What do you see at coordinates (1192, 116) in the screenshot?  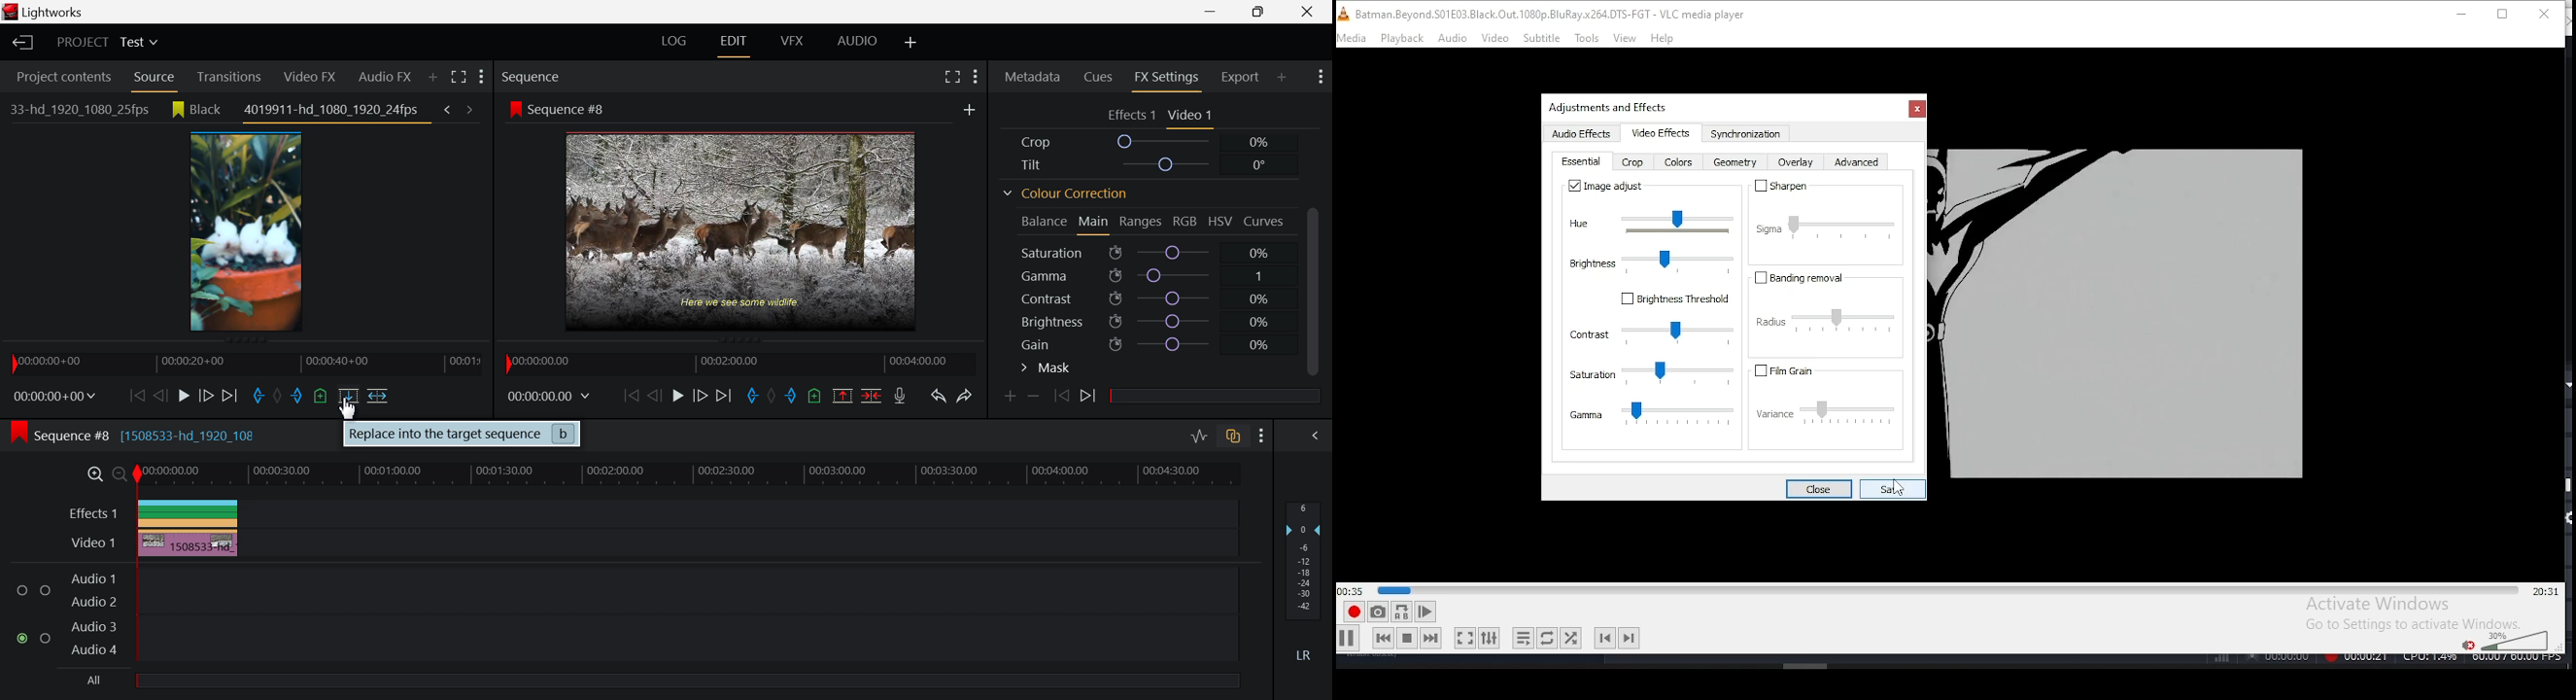 I see `Video Settings` at bounding box center [1192, 116].